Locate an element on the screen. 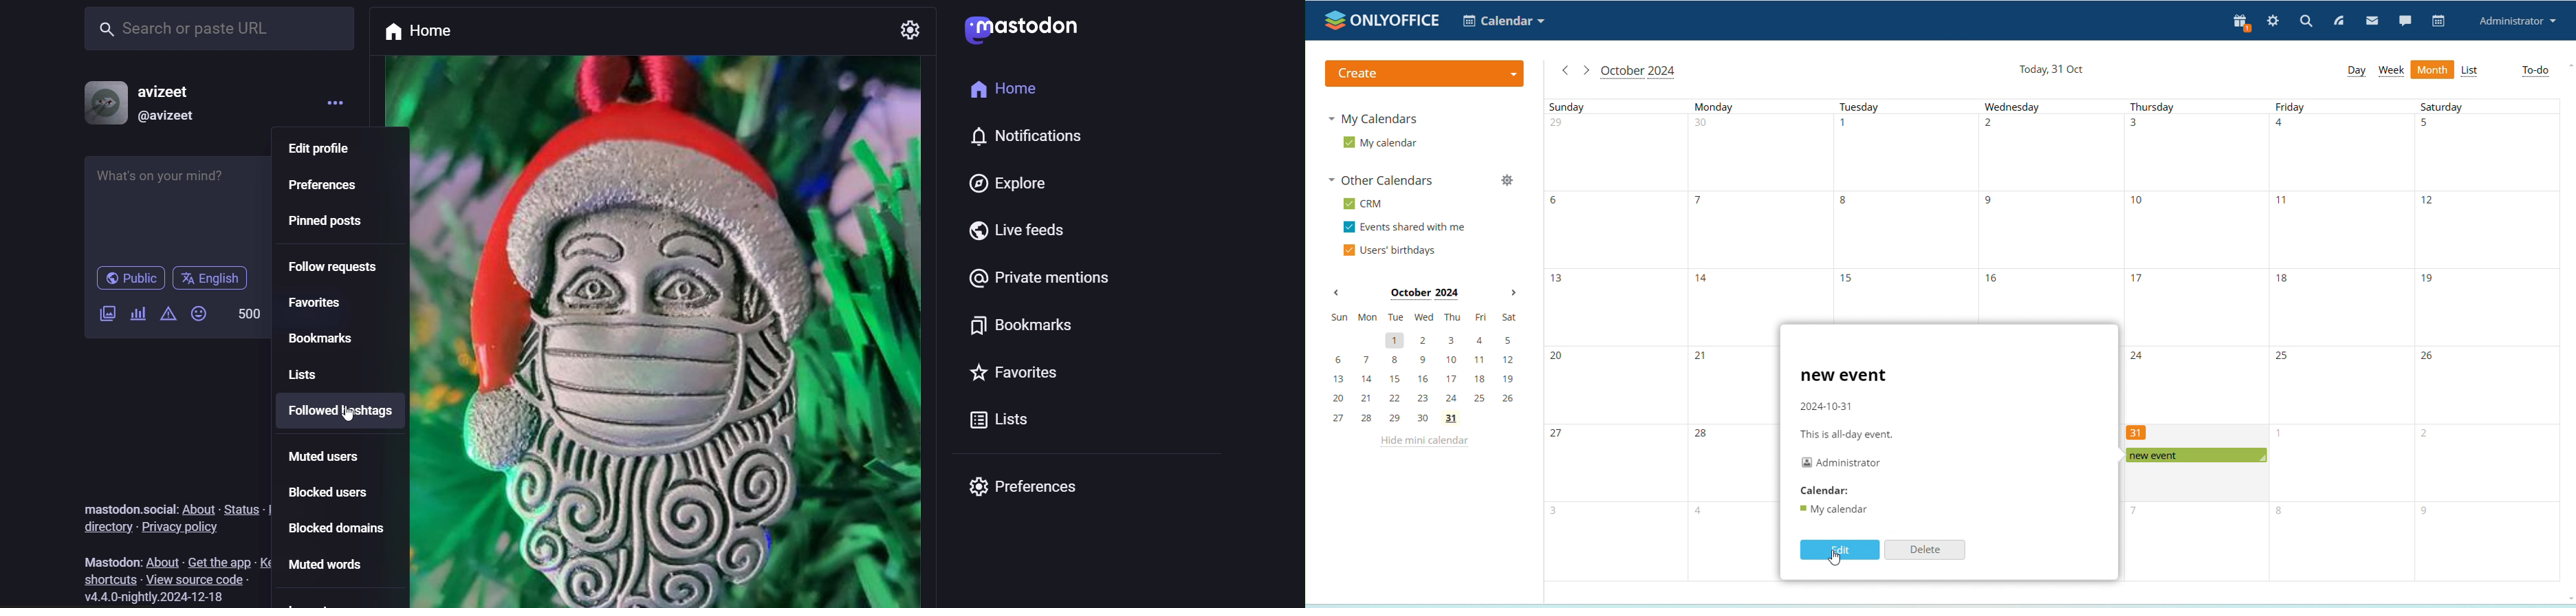 The image size is (2576, 616). settings is located at coordinates (2274, 22).